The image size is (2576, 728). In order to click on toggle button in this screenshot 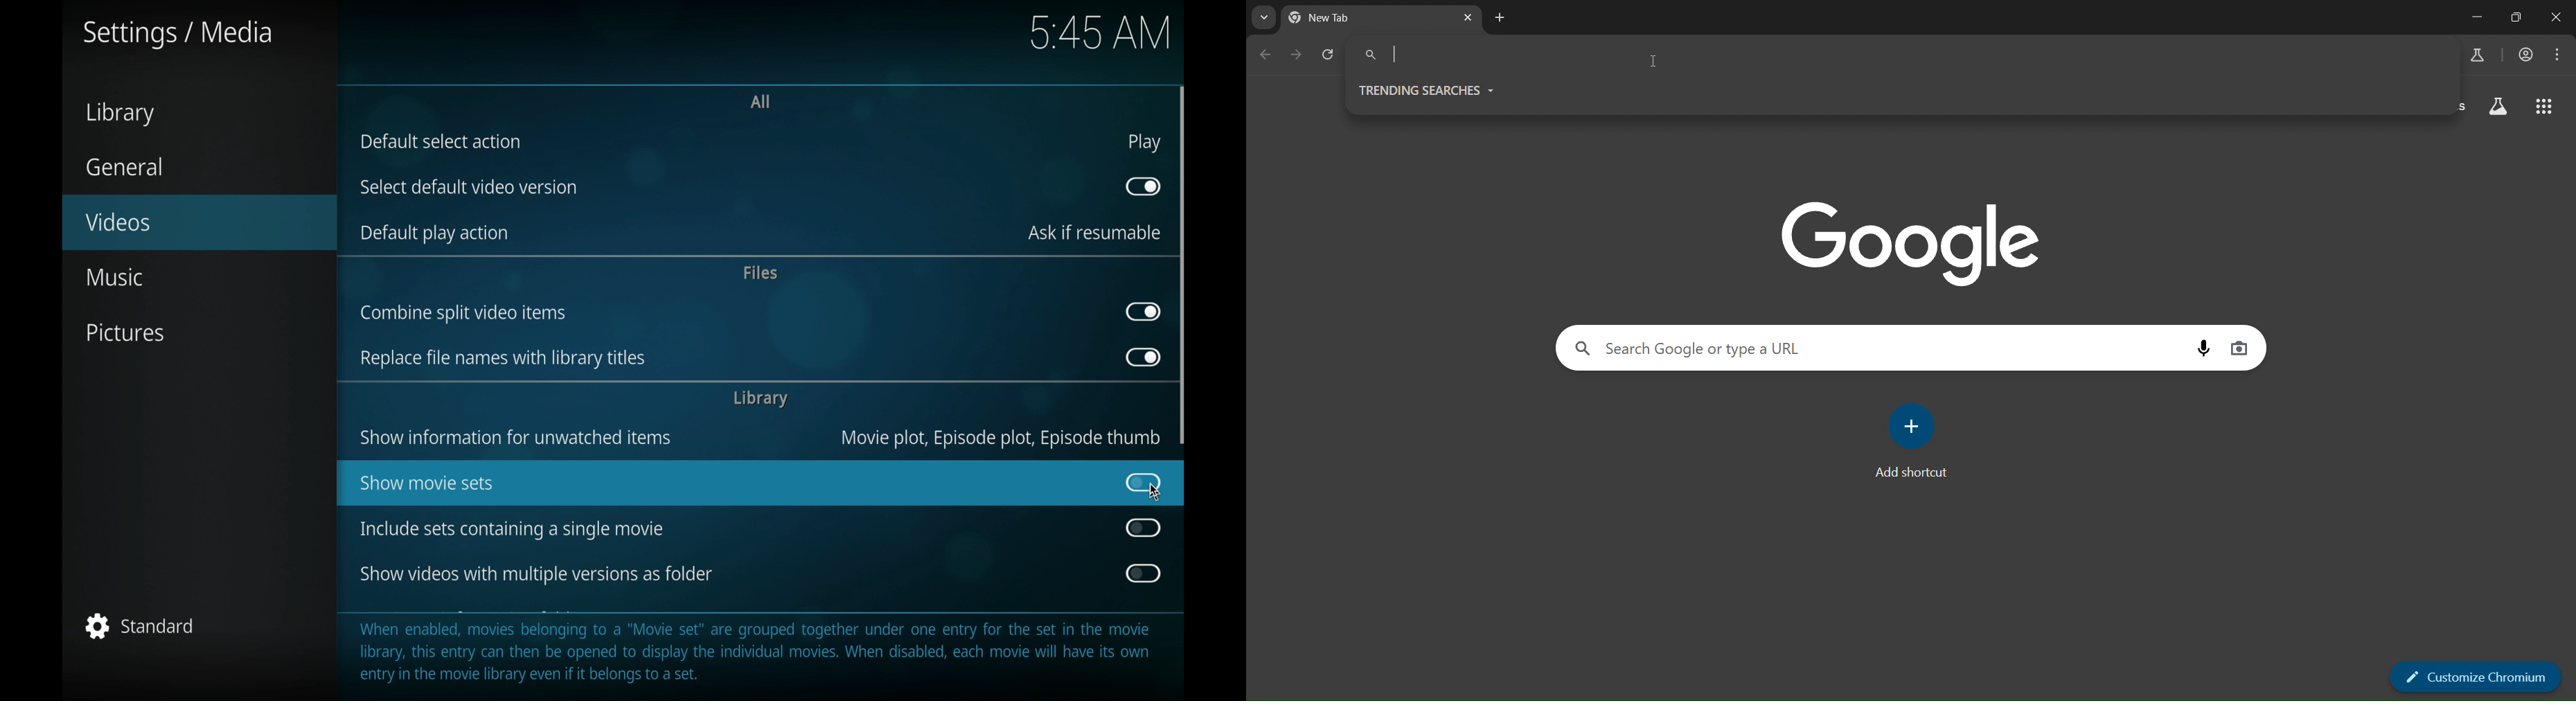, I will do `click(1142, 312)`.